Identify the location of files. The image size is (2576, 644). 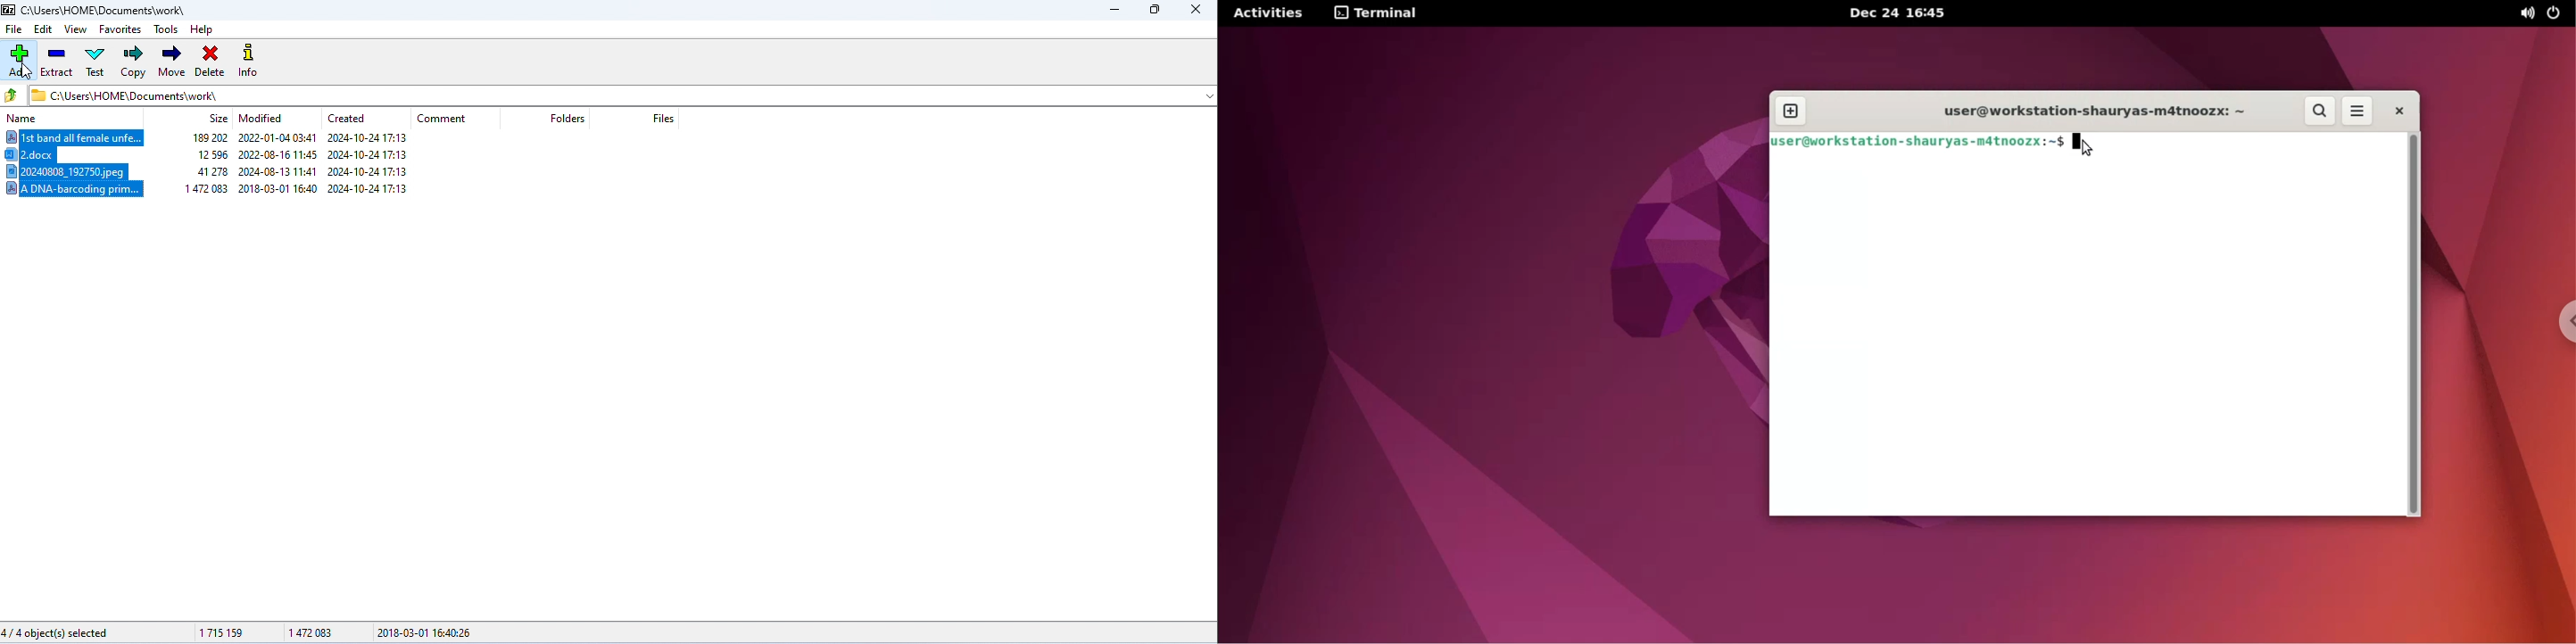
(664, 119).